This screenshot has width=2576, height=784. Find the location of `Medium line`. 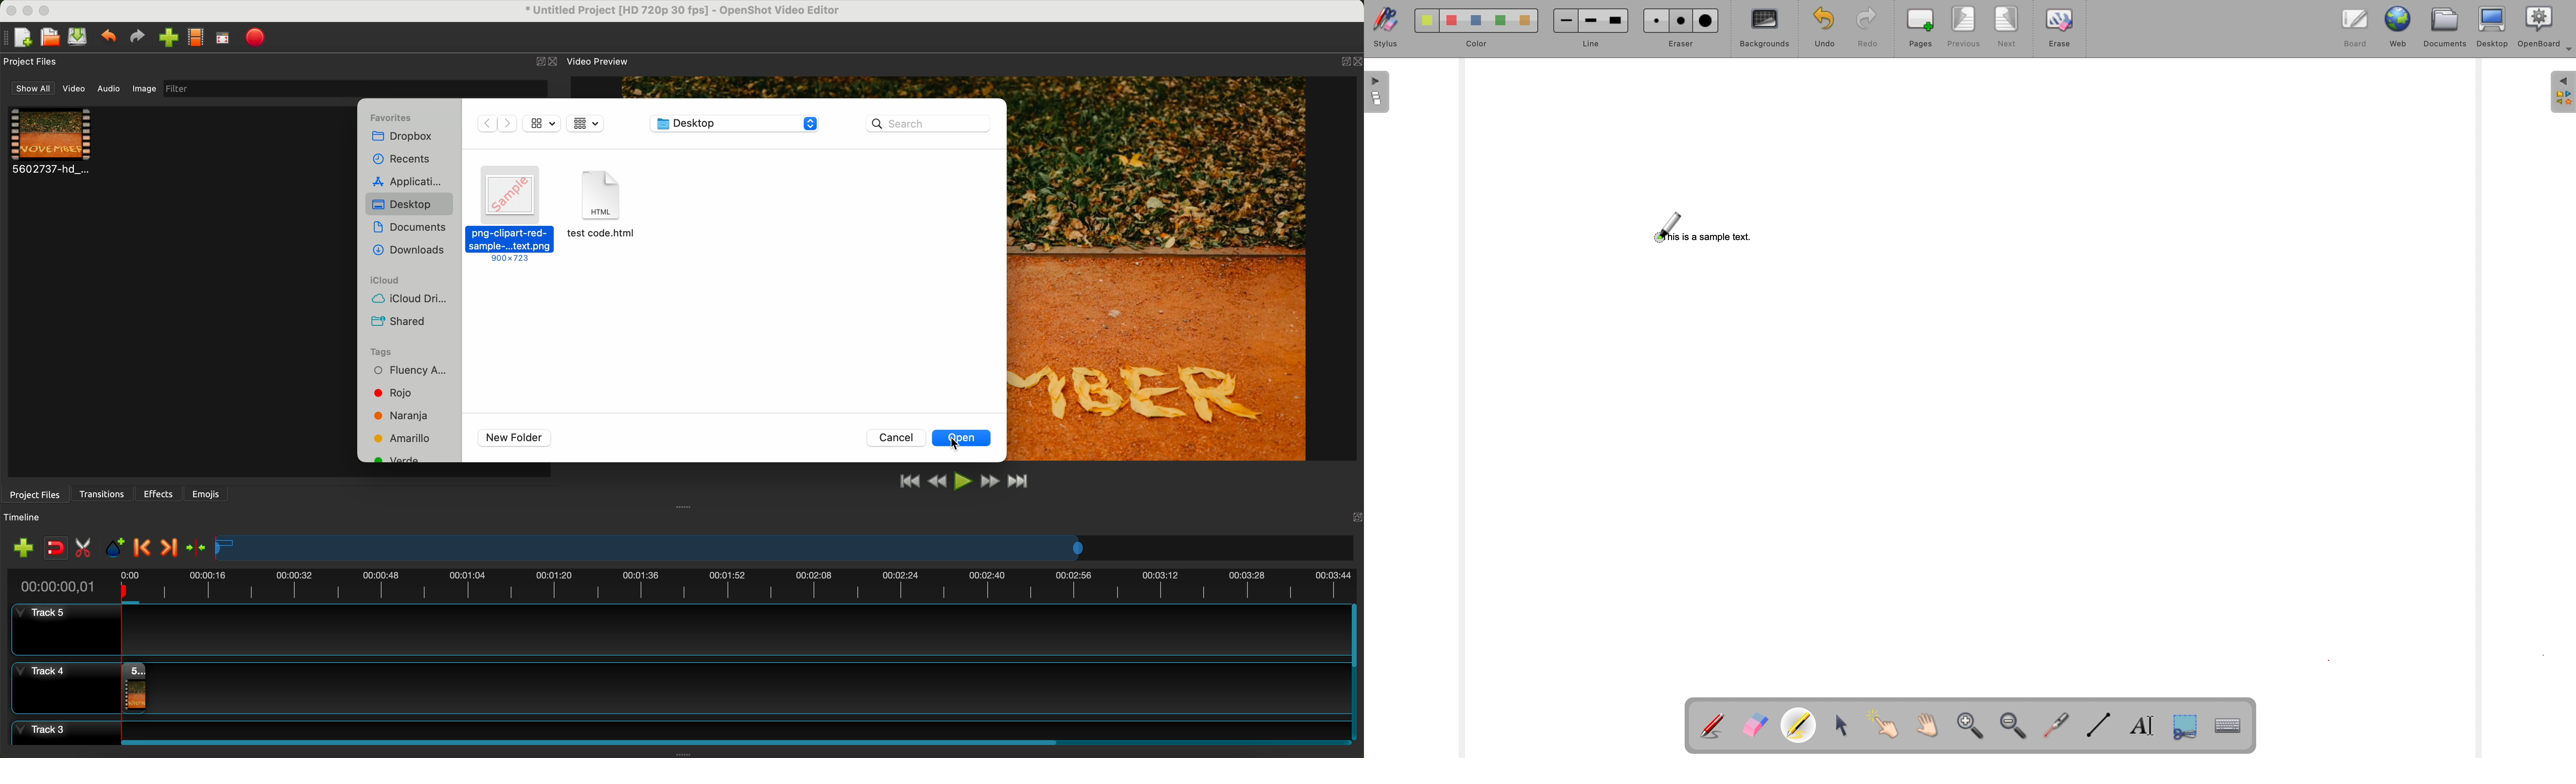

Medium line is located at coordinates (1591, 21).